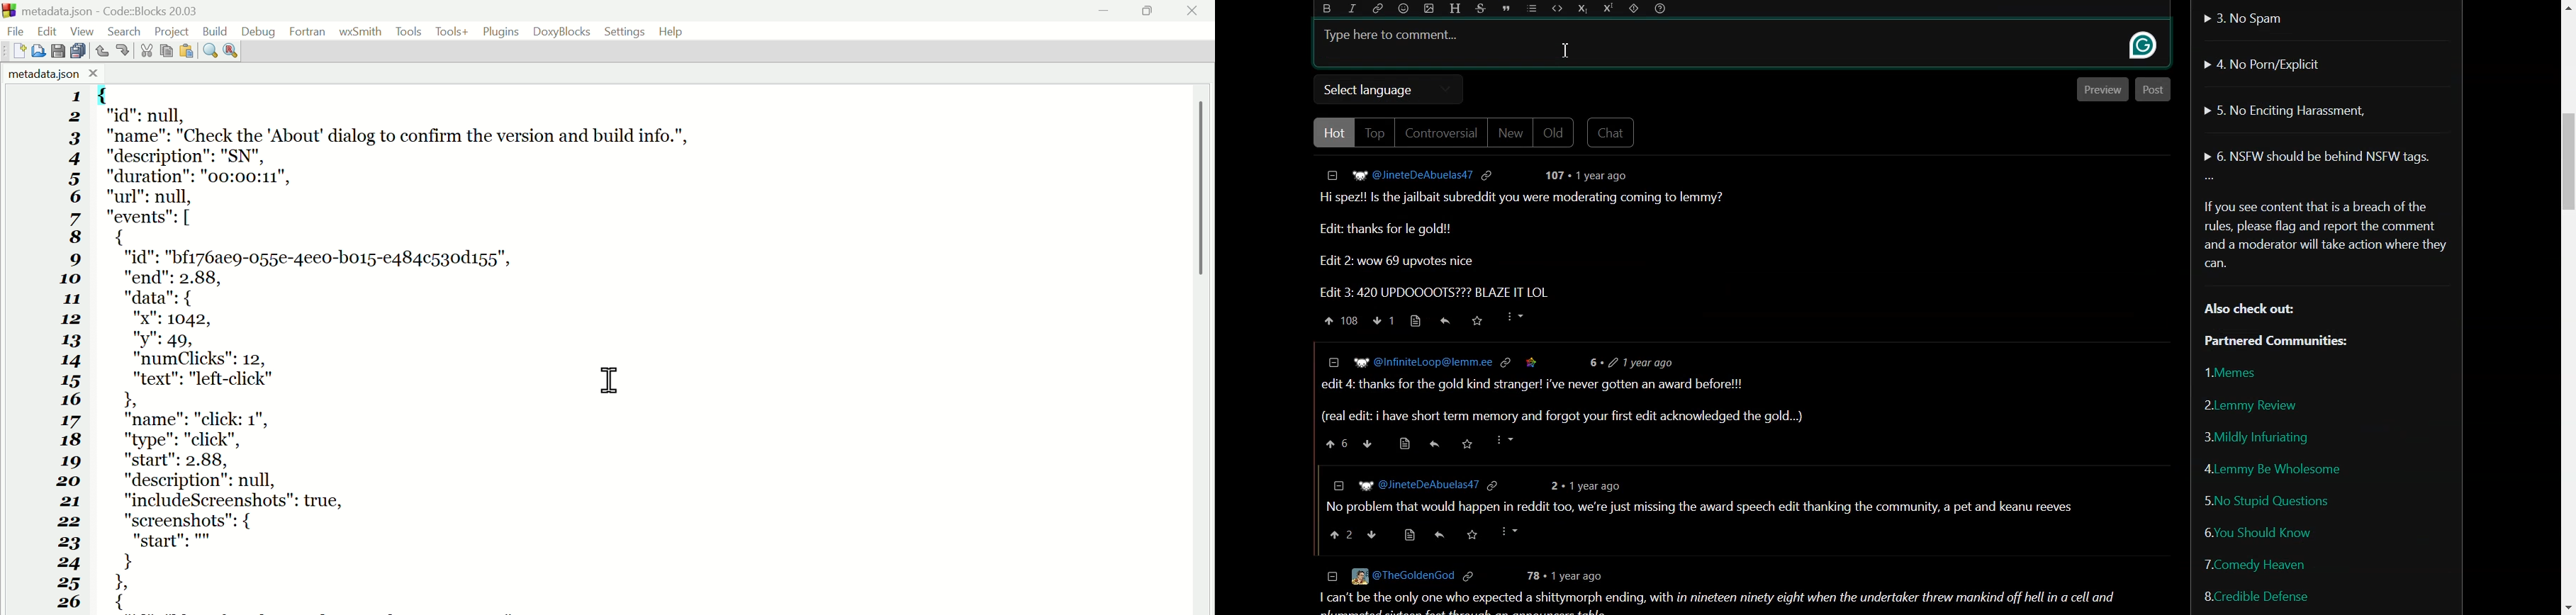  I want to click on cursor, so click(612, 381).